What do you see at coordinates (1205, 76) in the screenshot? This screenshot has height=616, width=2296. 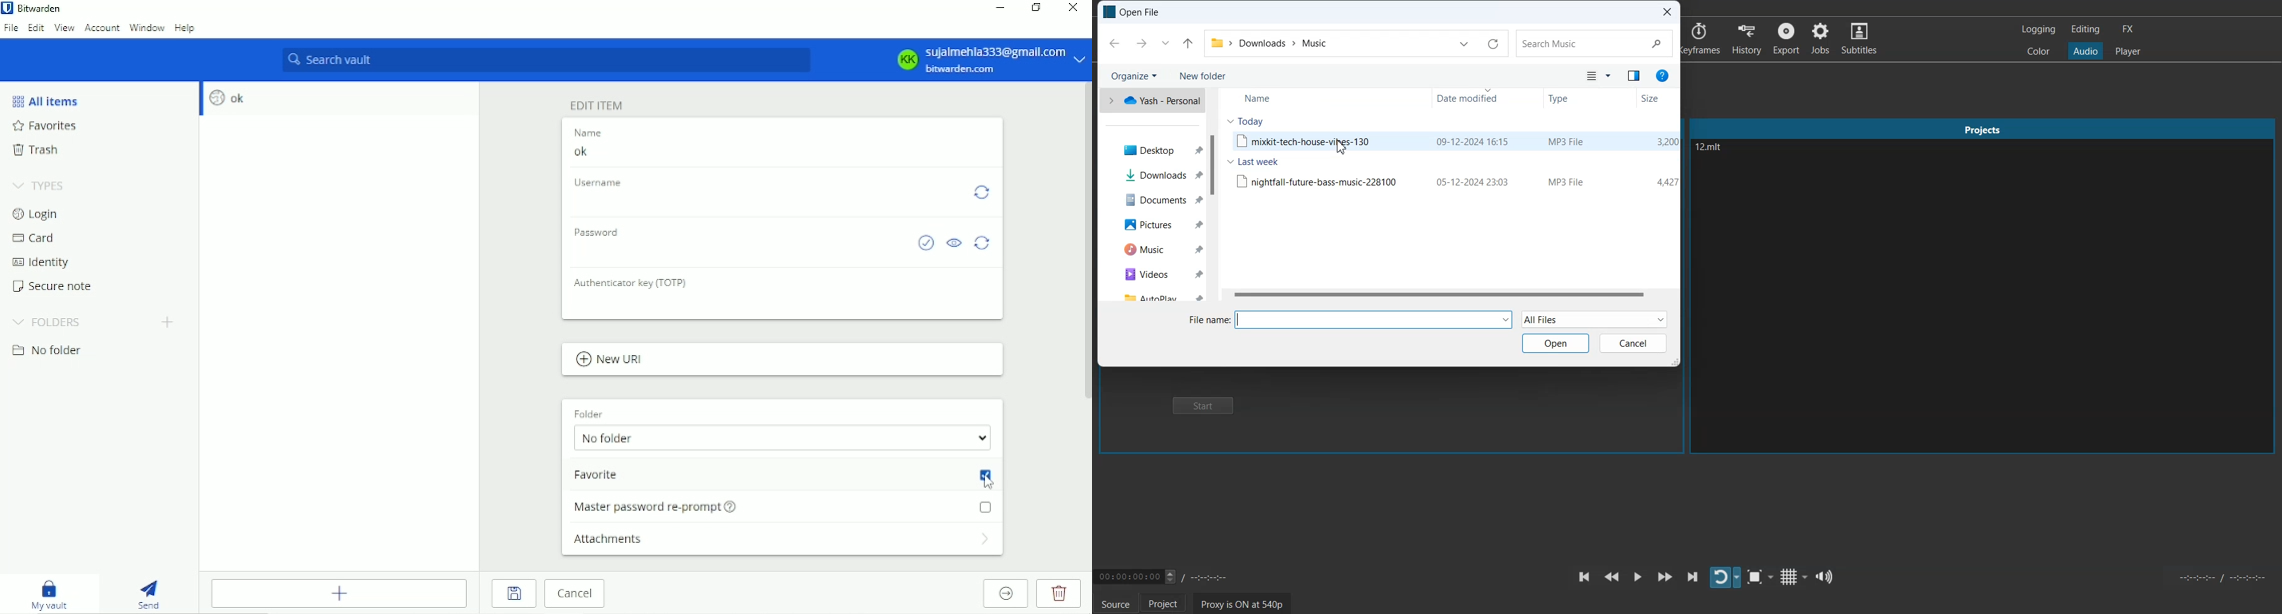 I see `New Folder` at bounding box center [1205, 76].